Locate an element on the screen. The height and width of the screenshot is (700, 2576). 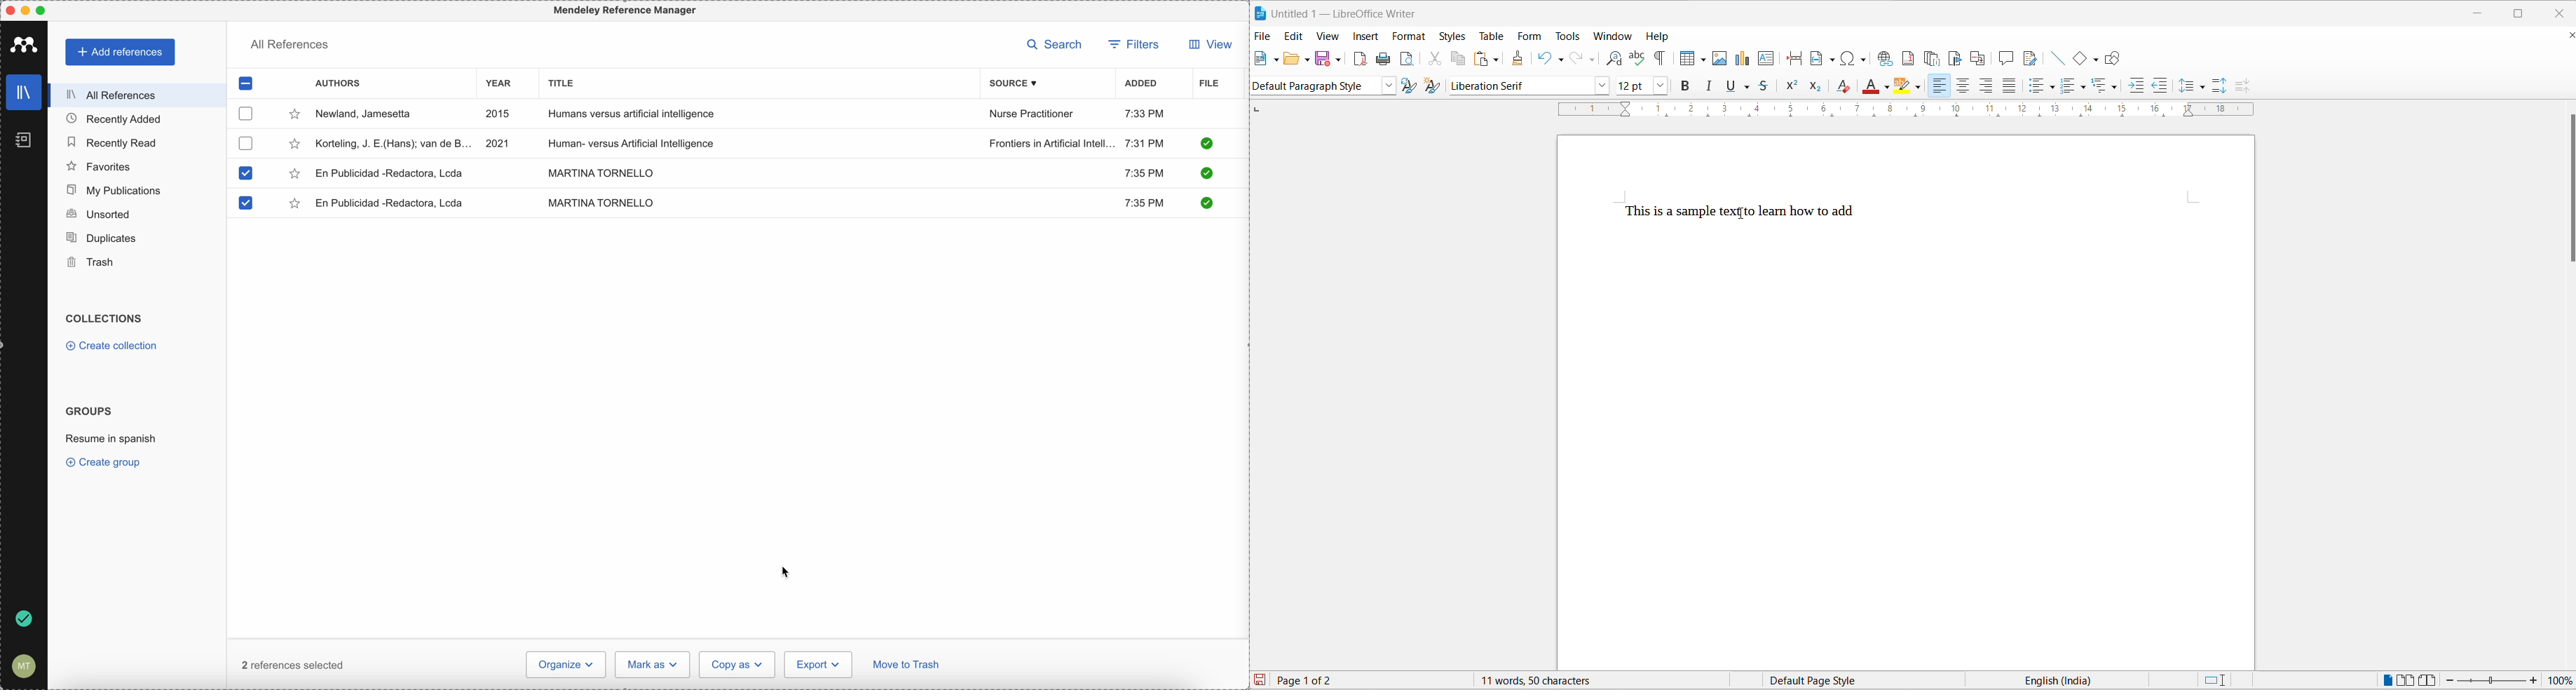
checkbox is located at coordinates (244, 143).